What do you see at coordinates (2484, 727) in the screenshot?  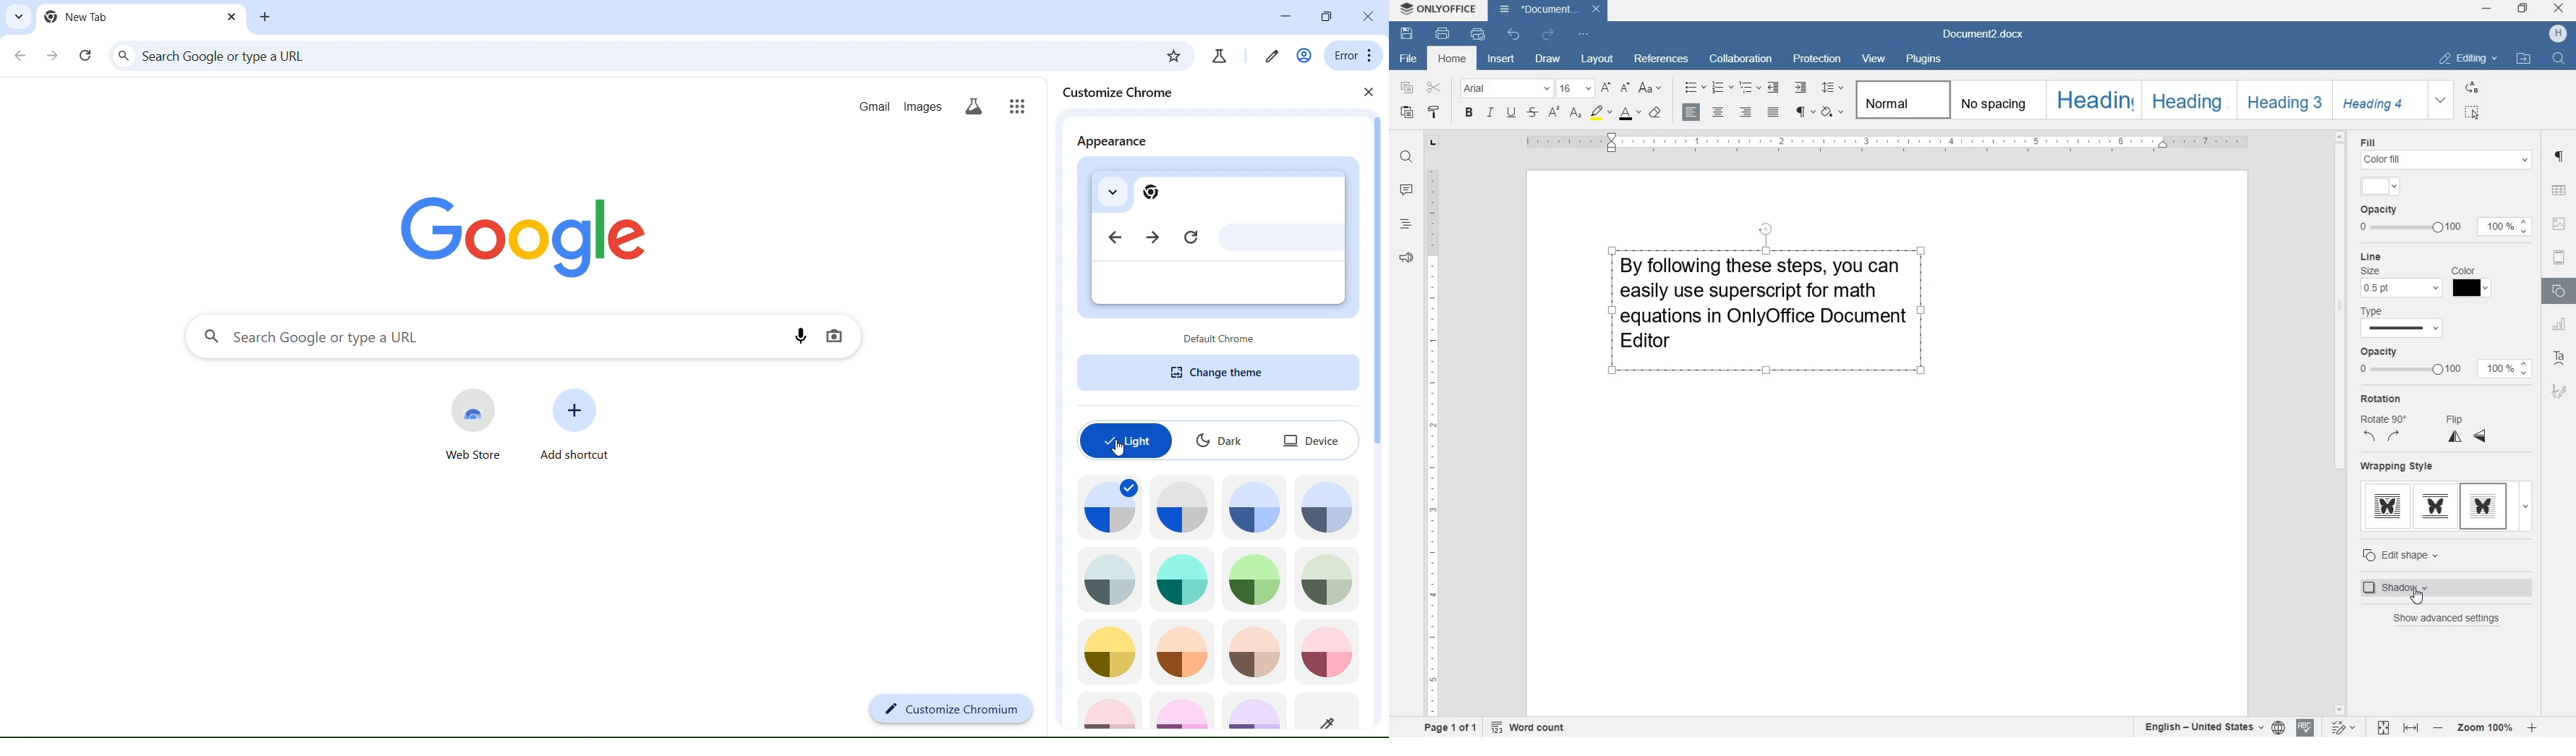 I see `zoom in or zoom out` at bounding box center [2484, 727].